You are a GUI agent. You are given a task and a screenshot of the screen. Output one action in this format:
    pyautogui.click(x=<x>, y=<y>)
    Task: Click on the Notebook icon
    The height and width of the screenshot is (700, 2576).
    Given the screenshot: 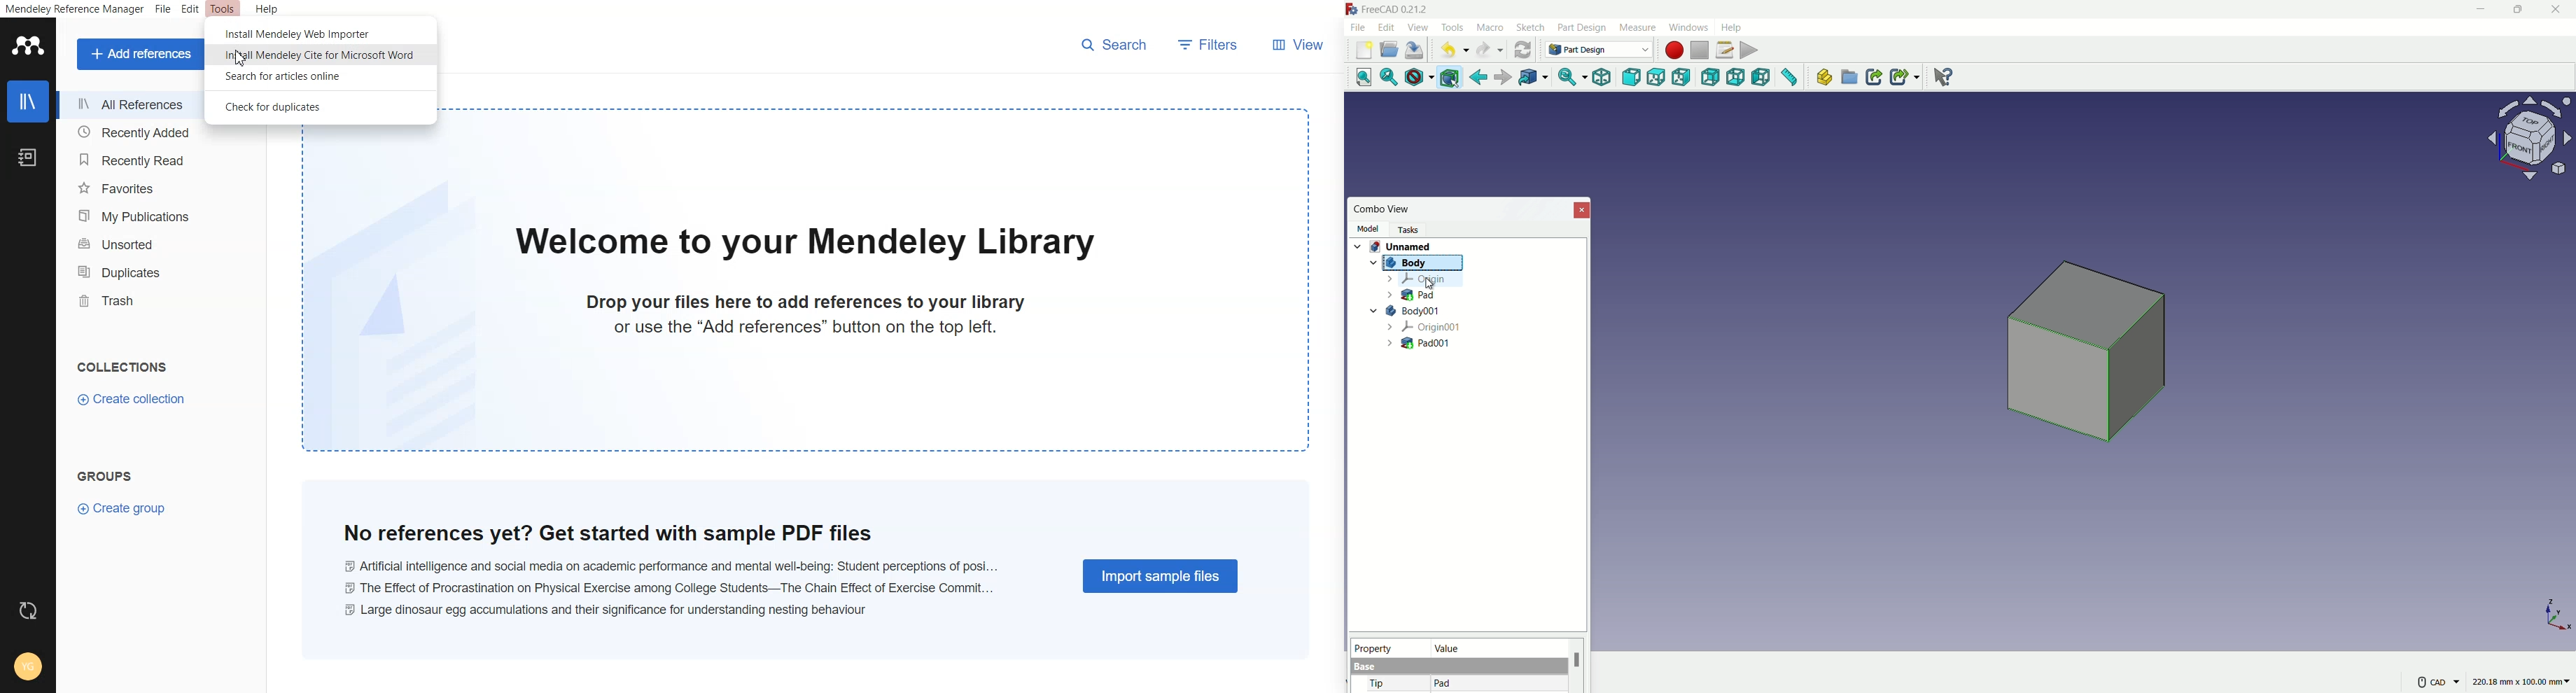 What is the action you would take?
    pyautogui.click(x=28, y=153)
    